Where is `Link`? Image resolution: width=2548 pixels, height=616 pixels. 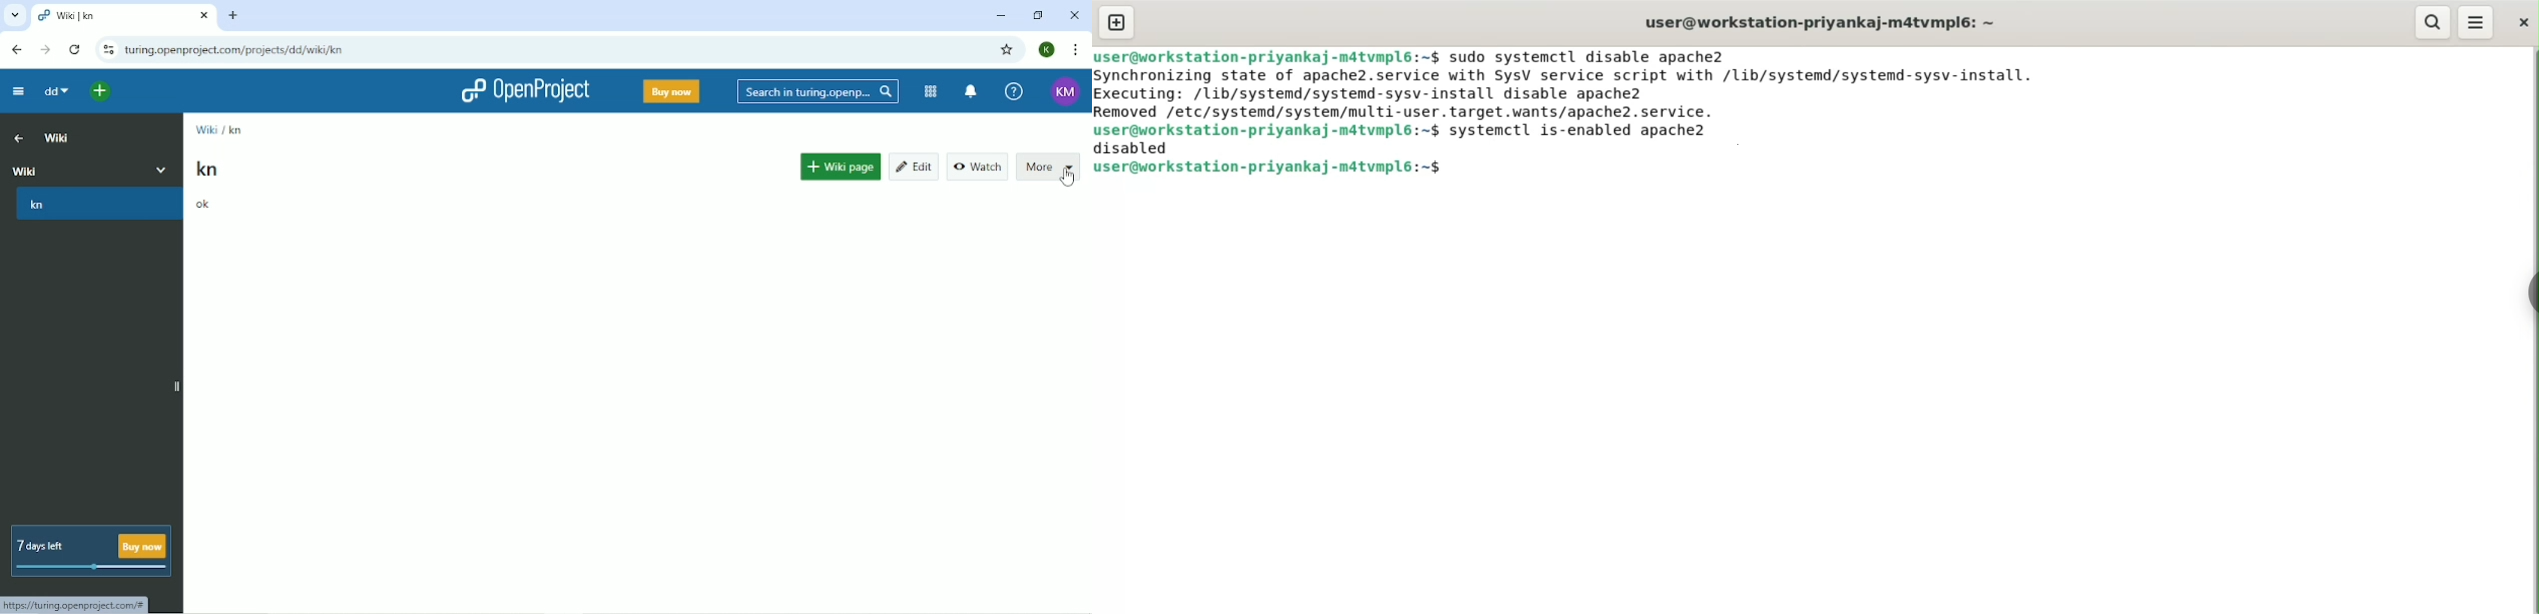 Link is located at coordinates (80, 602).